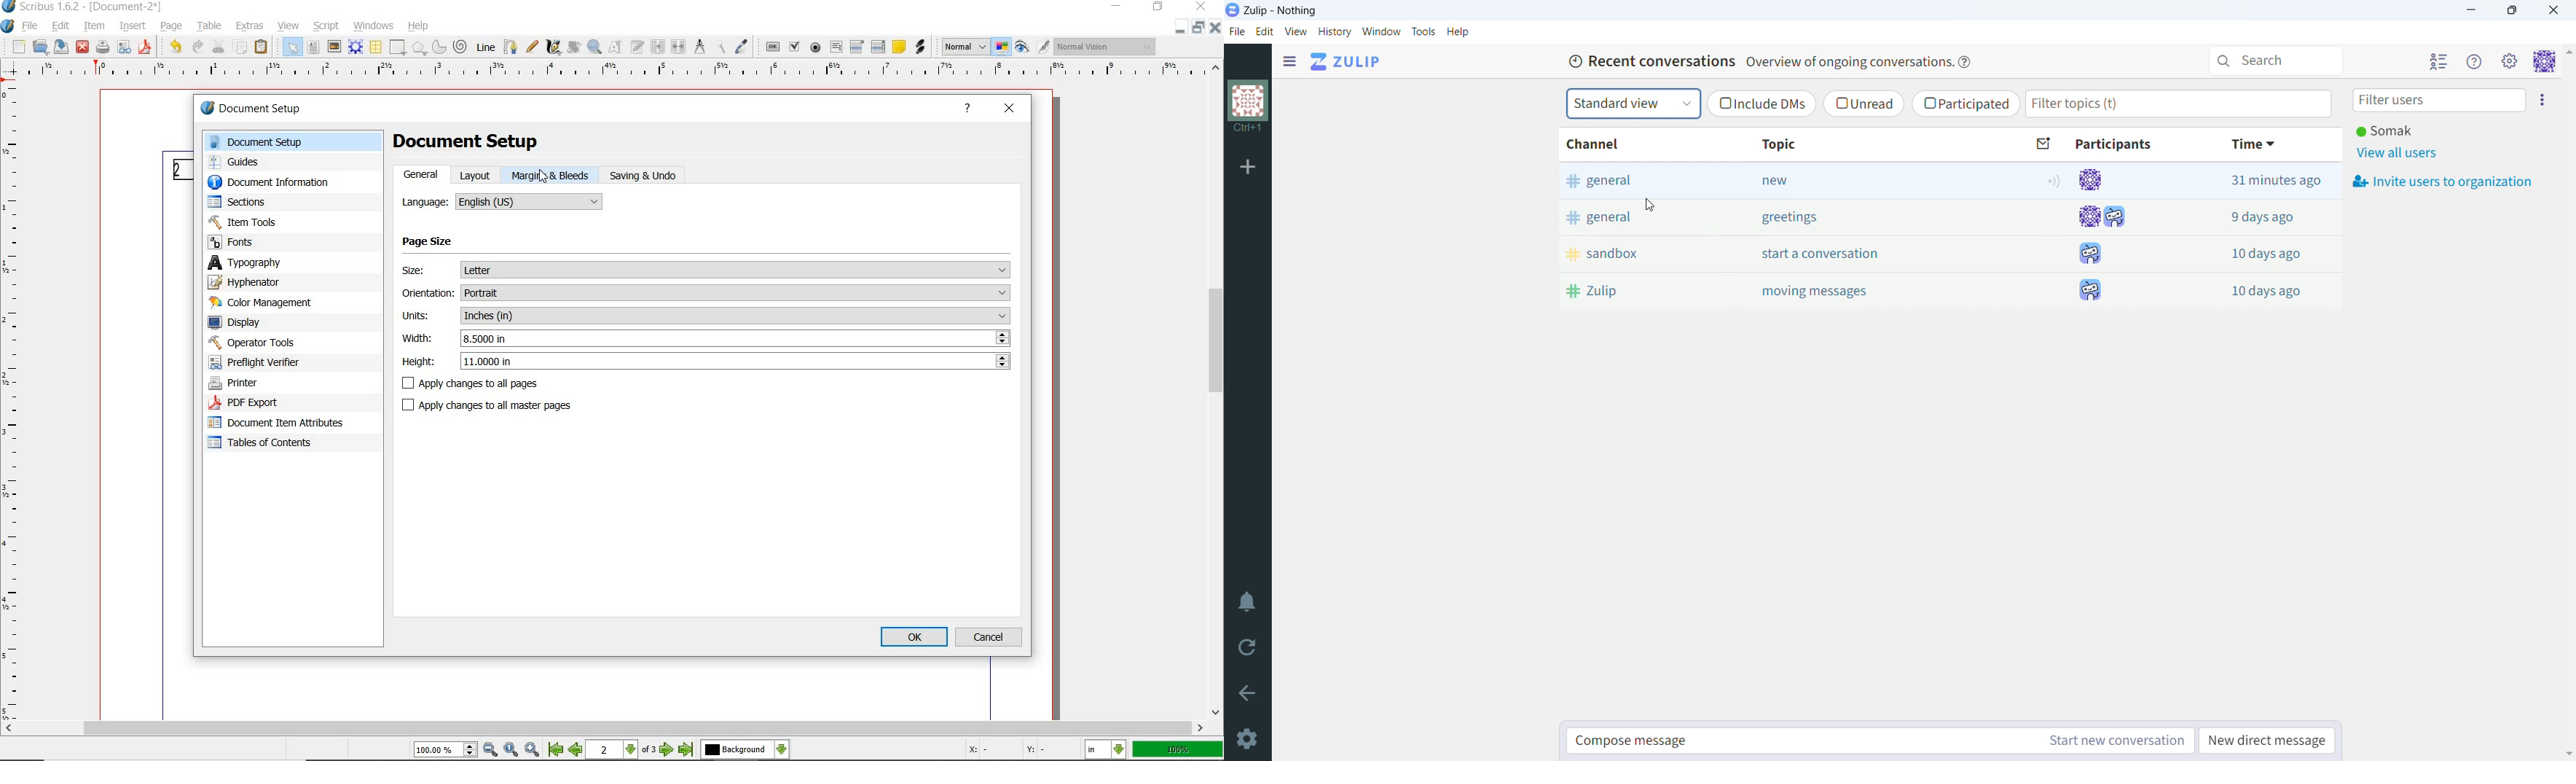  What do you see at coordinates (1458, 32) in the screenshot?
I see `h` at bounding box center [1458, 32].